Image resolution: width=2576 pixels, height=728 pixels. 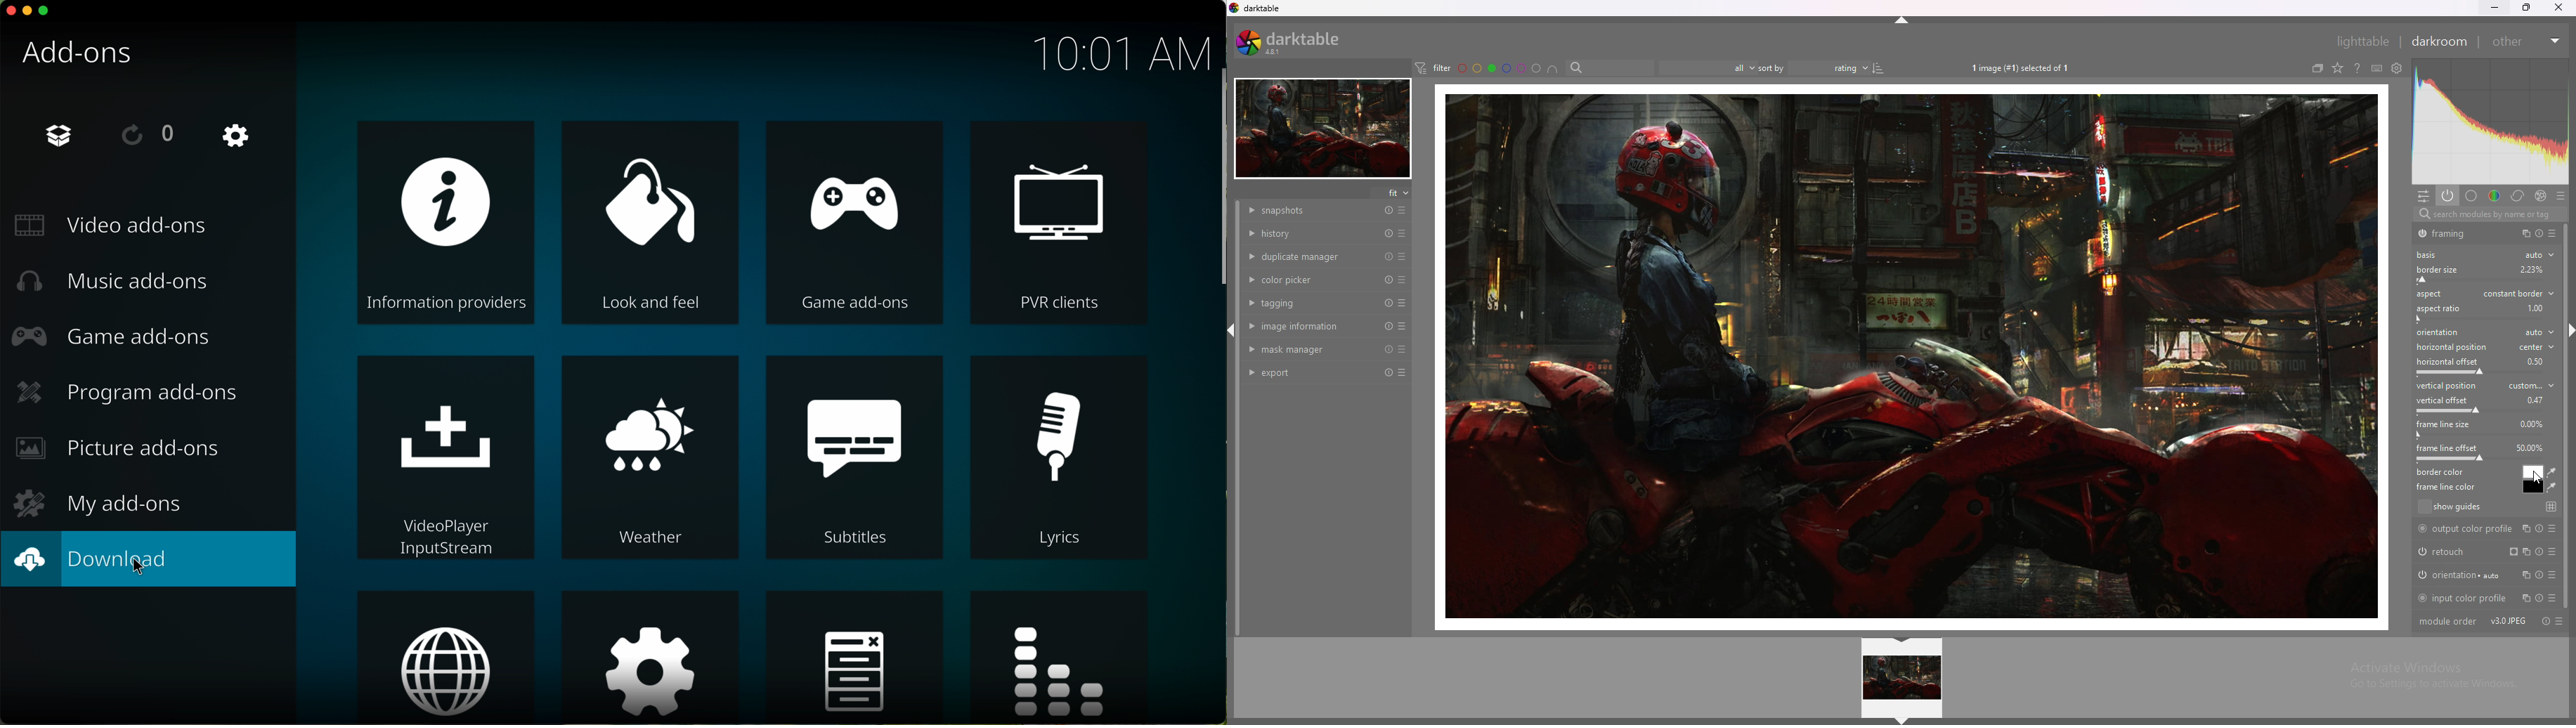 What do you see at coordinates (129, 392) in the screenshot?
I see `program add-ons` at bounding box center [129, 392].